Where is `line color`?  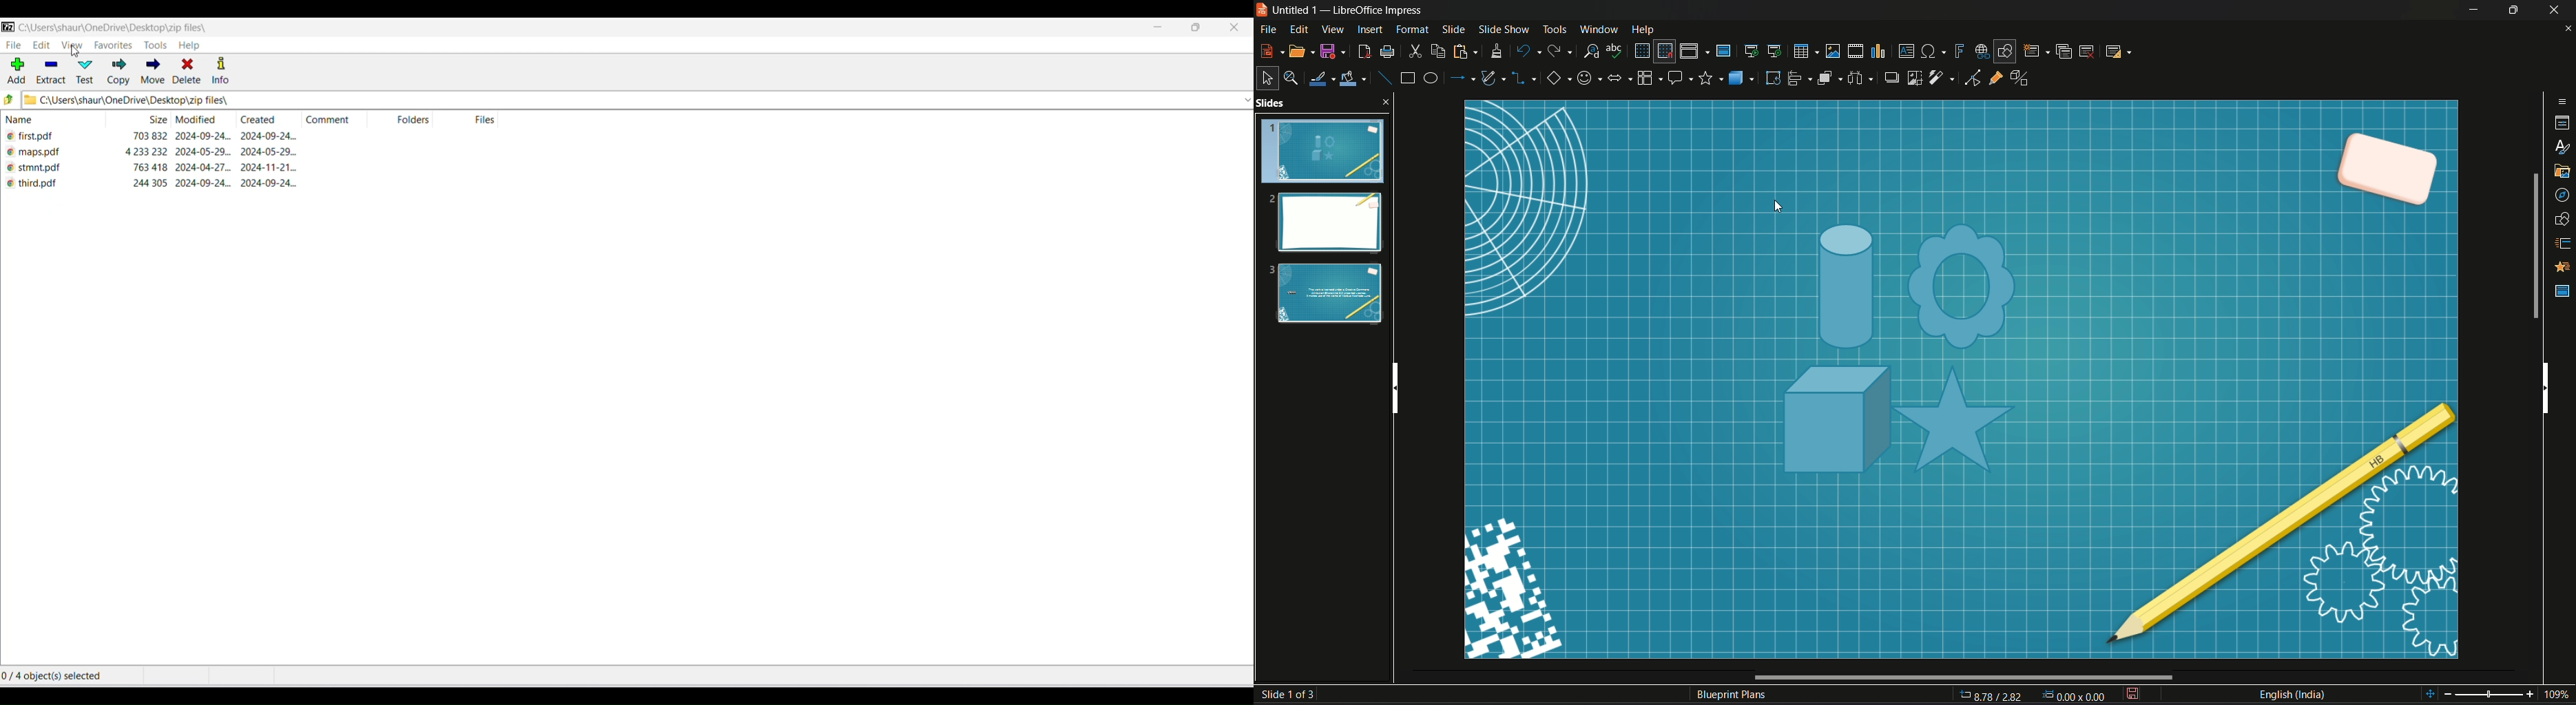
line color is located at coordinates (1321, 78).